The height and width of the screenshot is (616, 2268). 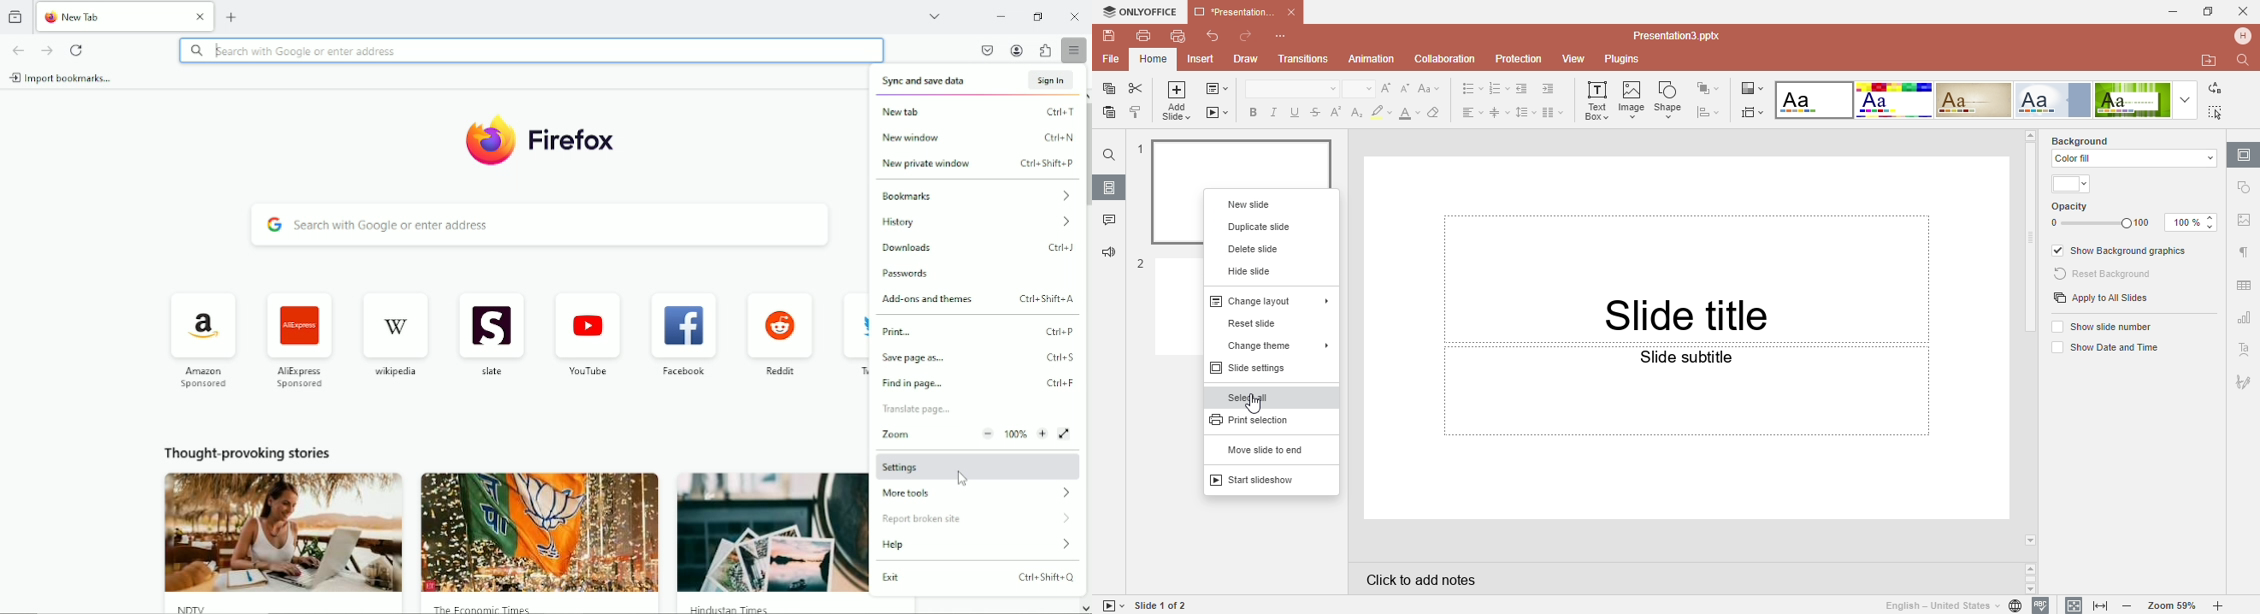 What do you see at coordinates (962, 479) in the screenshot?
I see `cursor` at bounding box center [962, 479].